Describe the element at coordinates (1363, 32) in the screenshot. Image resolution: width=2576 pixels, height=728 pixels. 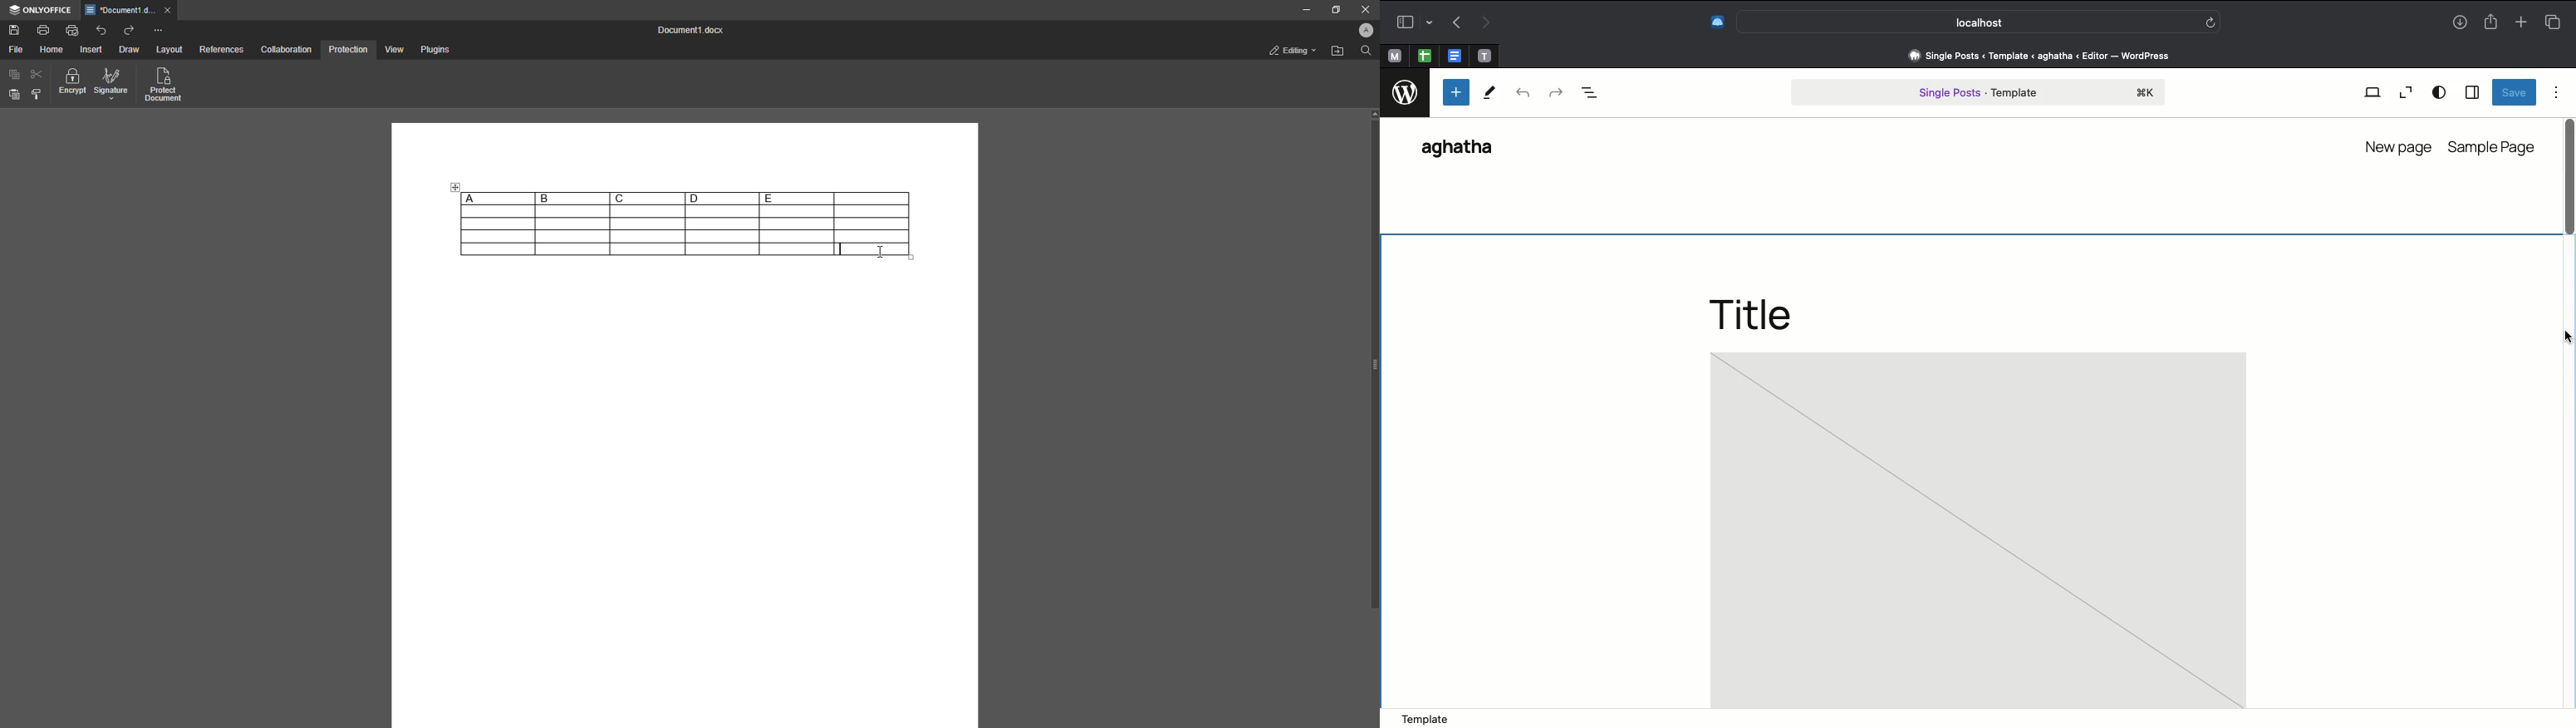
I see `Profile` at that location.